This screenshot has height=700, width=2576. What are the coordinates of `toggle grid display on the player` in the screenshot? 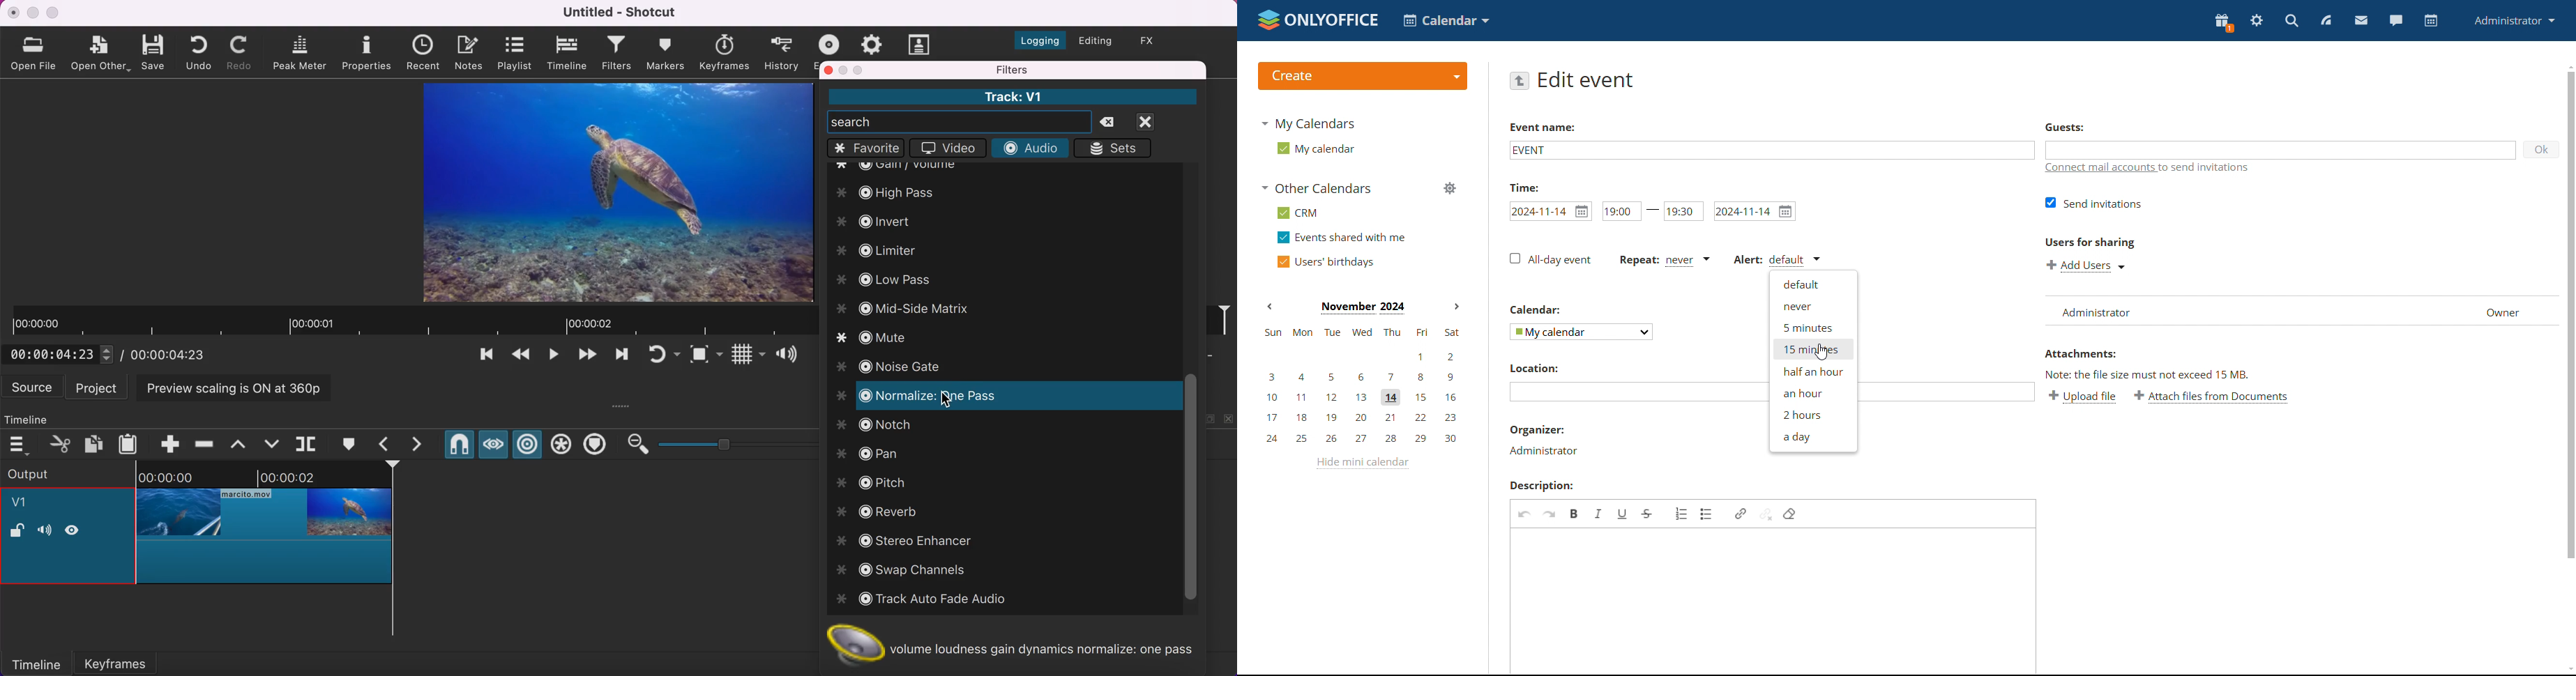 It's located at (747, 356).